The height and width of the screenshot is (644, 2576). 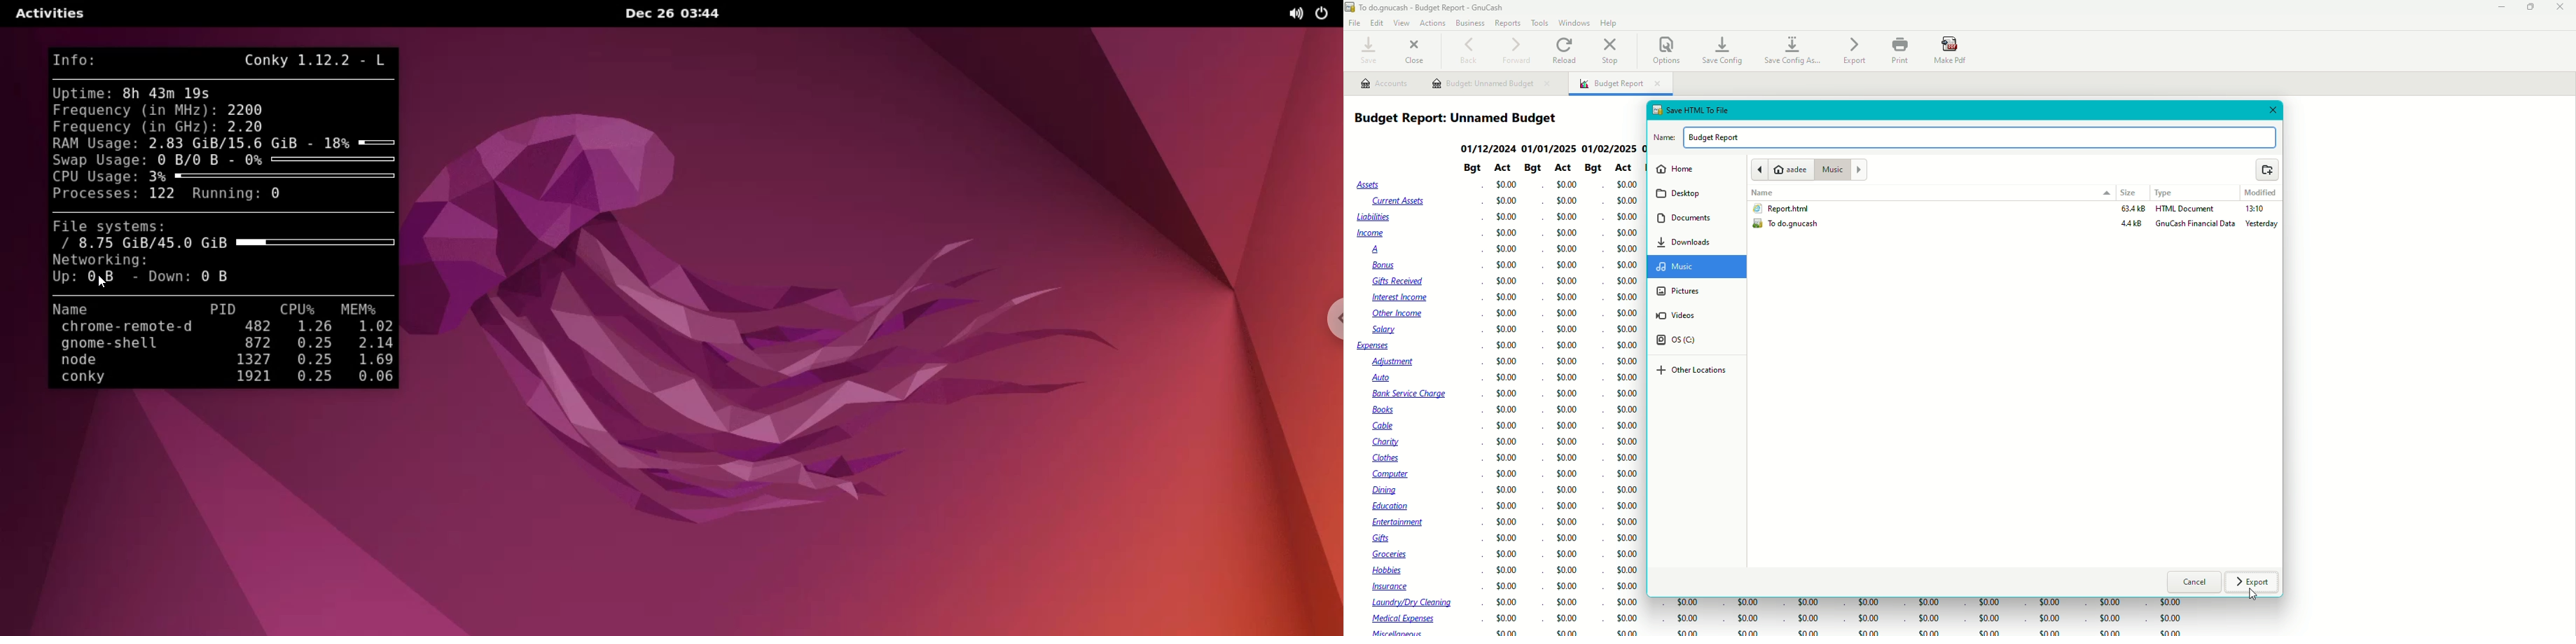 What do you see at coordinates (2264, 225) in the screenshot?
I see `Yesterday` at bounding box center [2264, 225].